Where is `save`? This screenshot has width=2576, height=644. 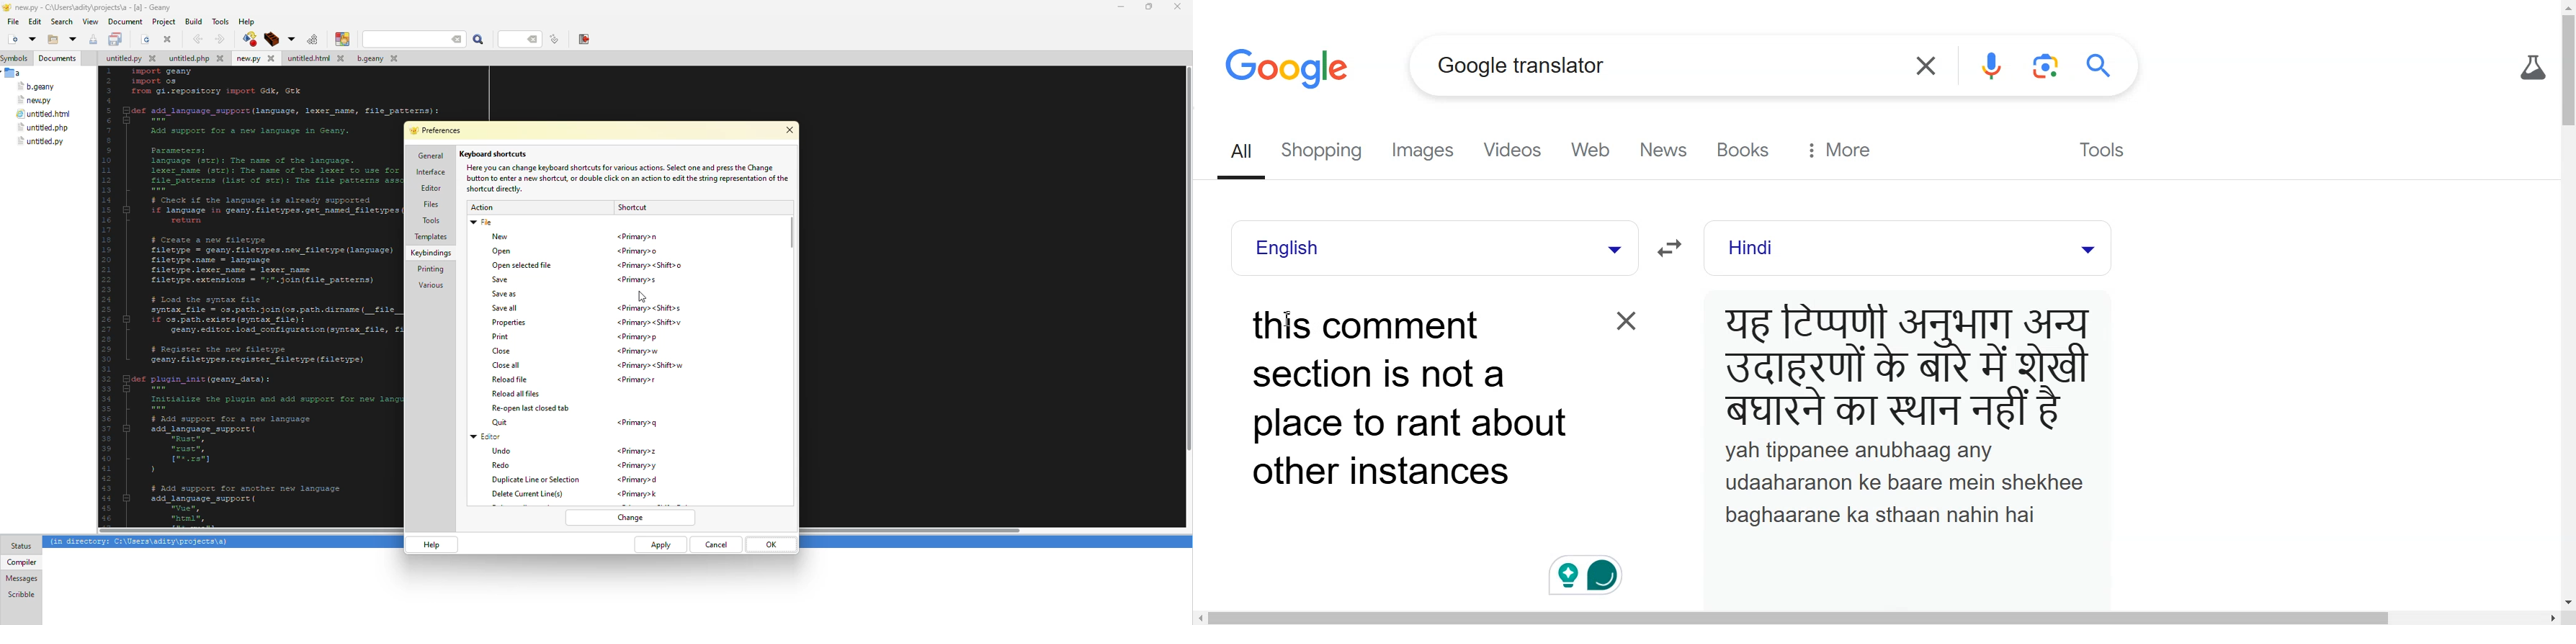 save is located at coordinates (93, 40).